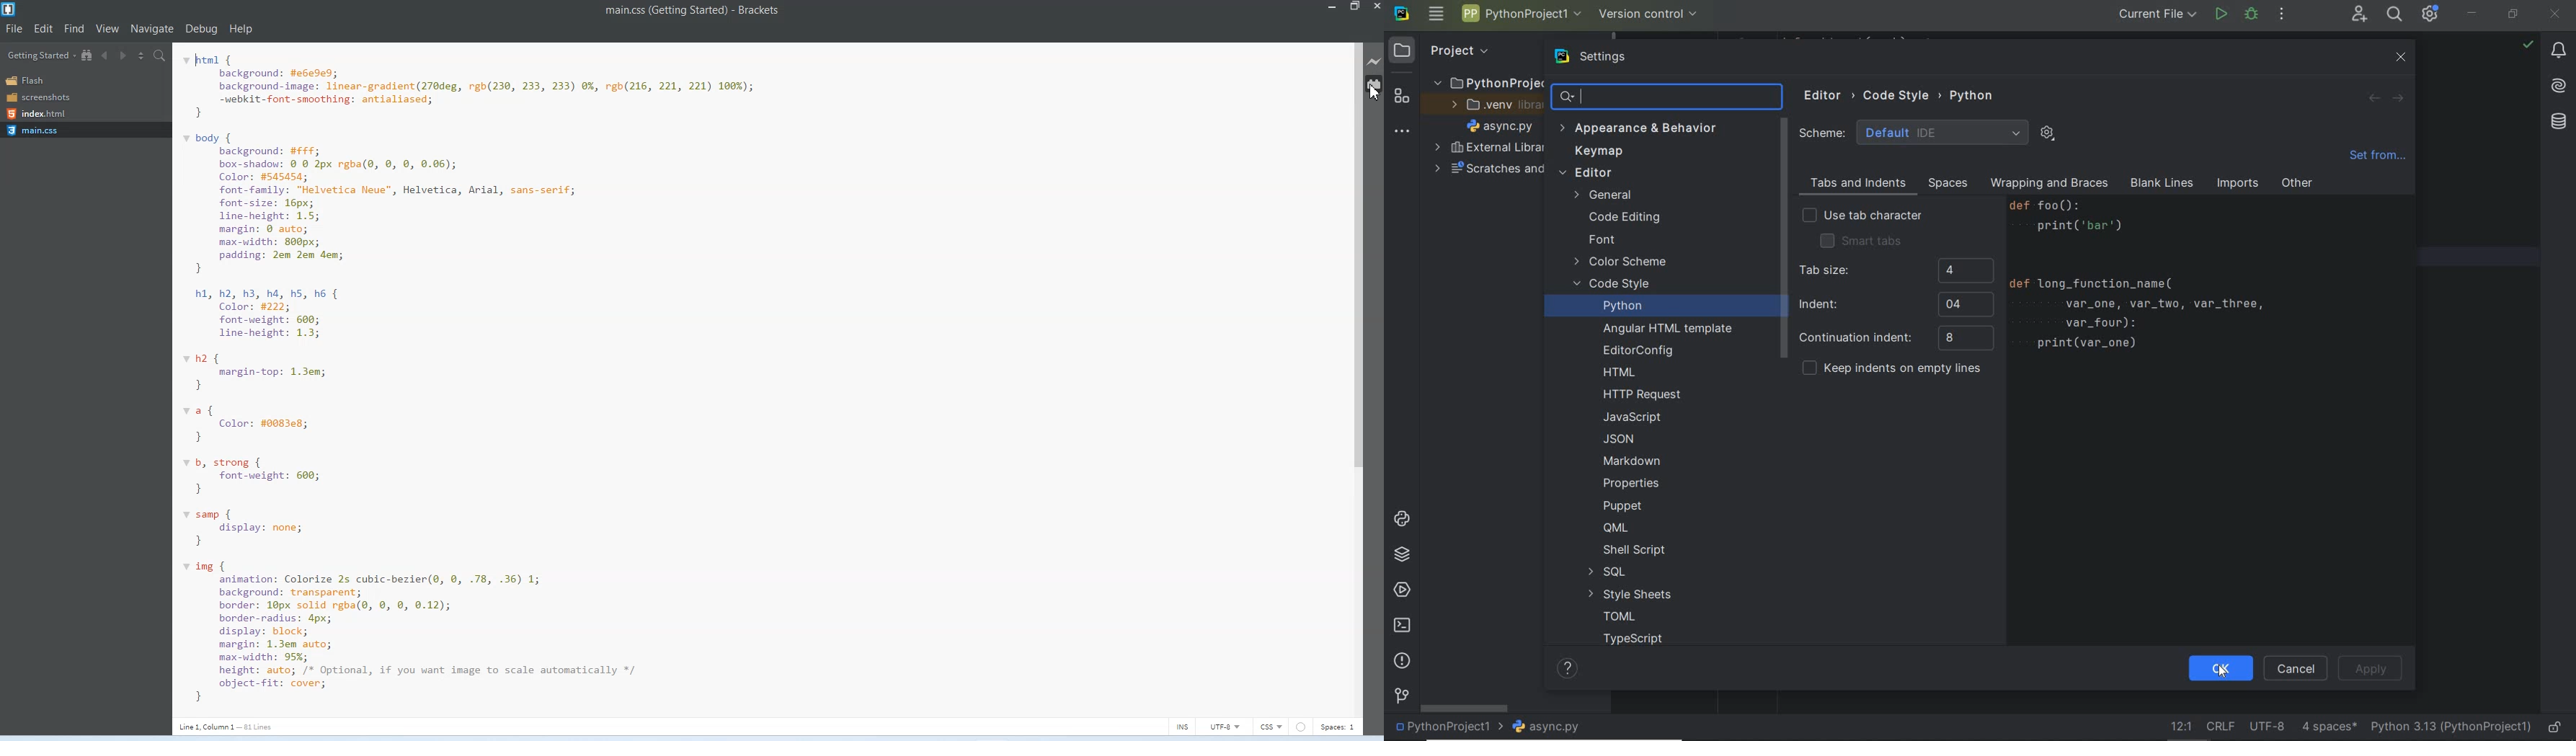 This screenshot has height=756, width=2576. Describe the element at coordinates (1491, 105) in the screenshot. I see `.veny` at that location.